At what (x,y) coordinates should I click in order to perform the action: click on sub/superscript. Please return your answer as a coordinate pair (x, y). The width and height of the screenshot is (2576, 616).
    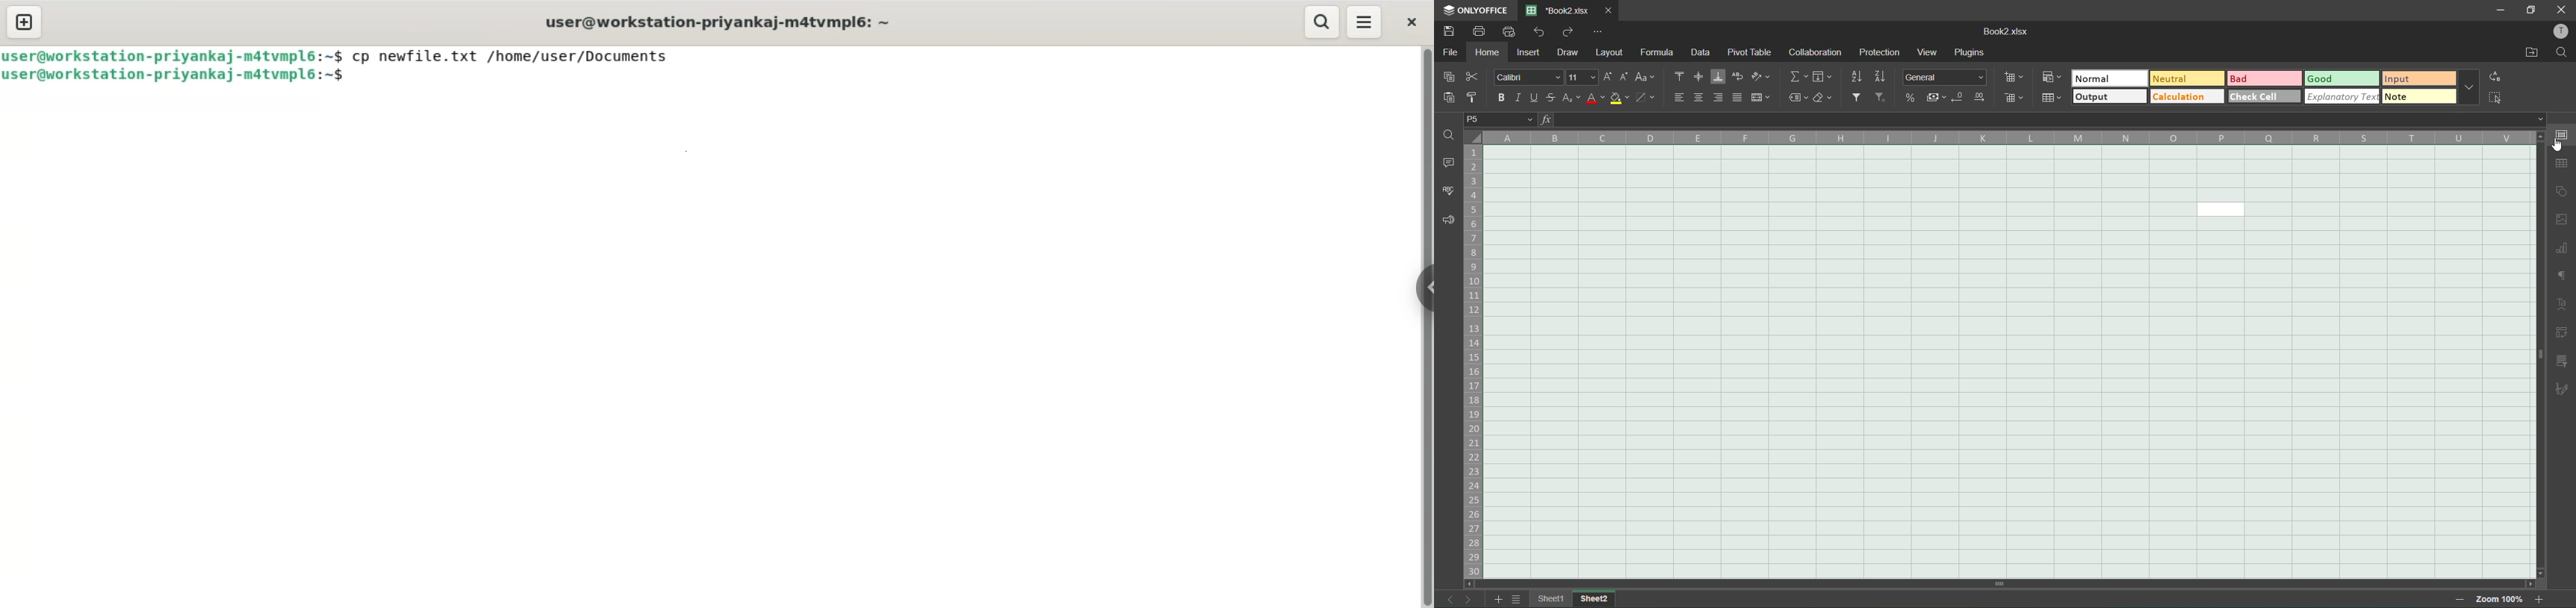
    Looking at the image, I should click on (1573, 100).